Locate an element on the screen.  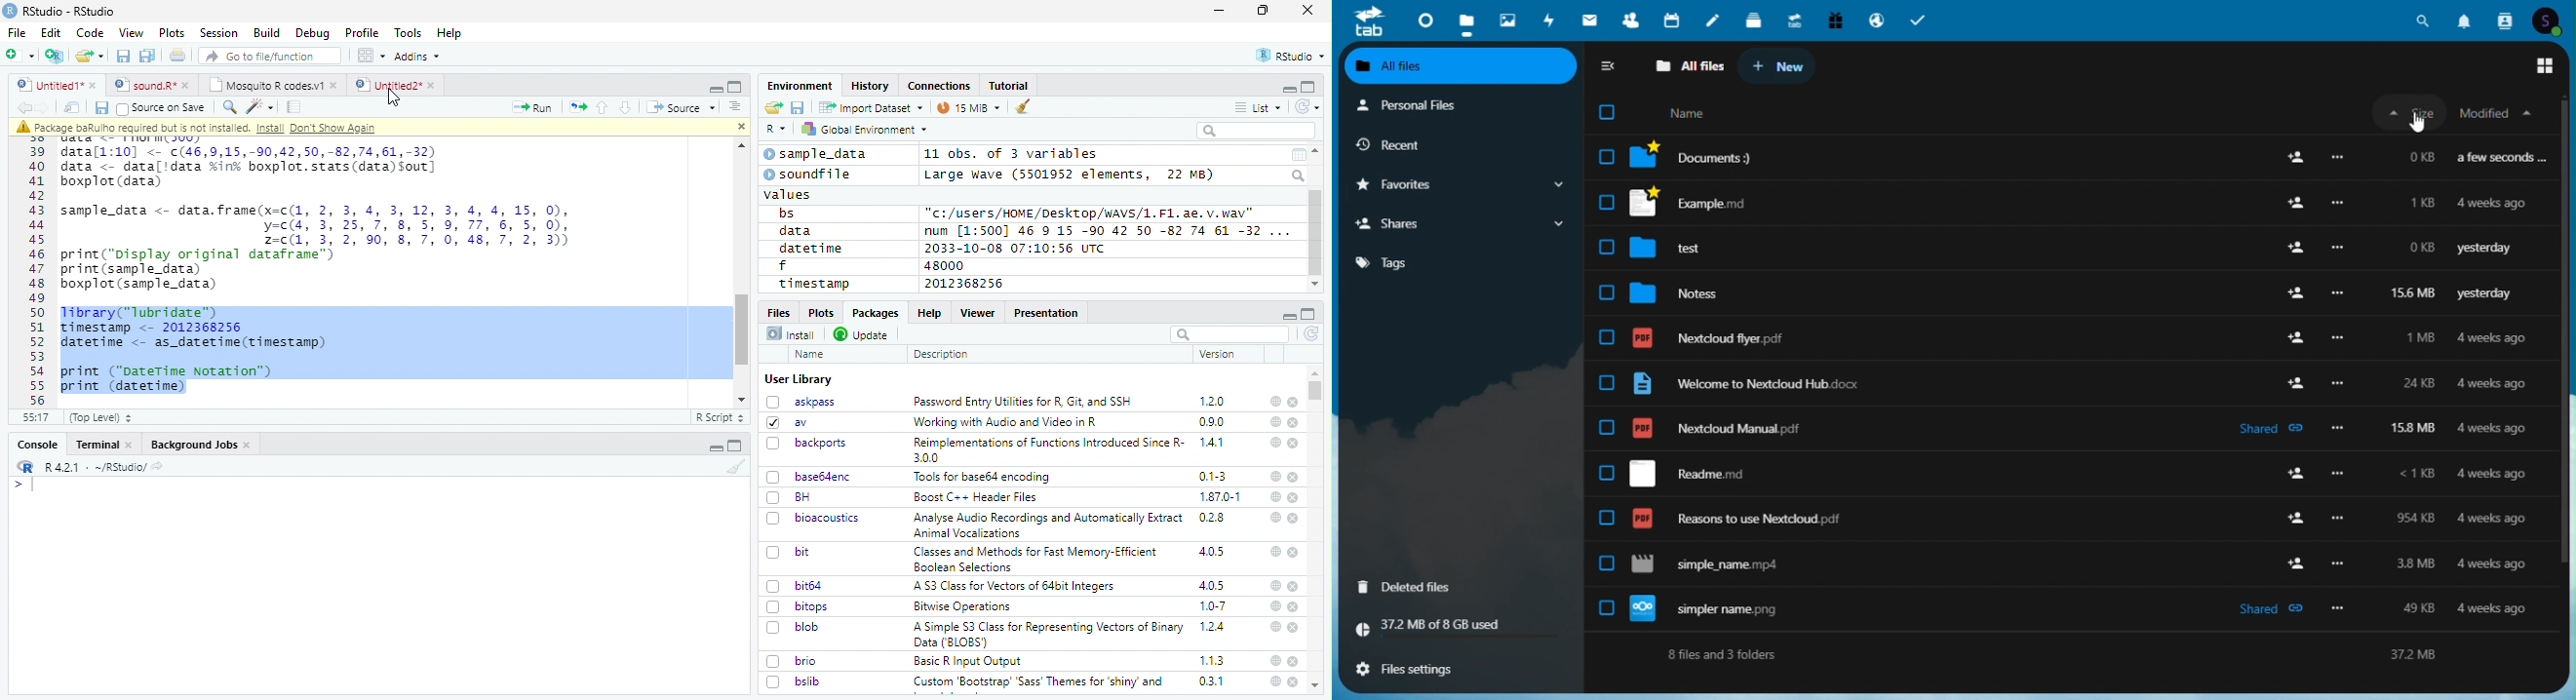
1.87.0-1 is located at coordinates (1220, 497).